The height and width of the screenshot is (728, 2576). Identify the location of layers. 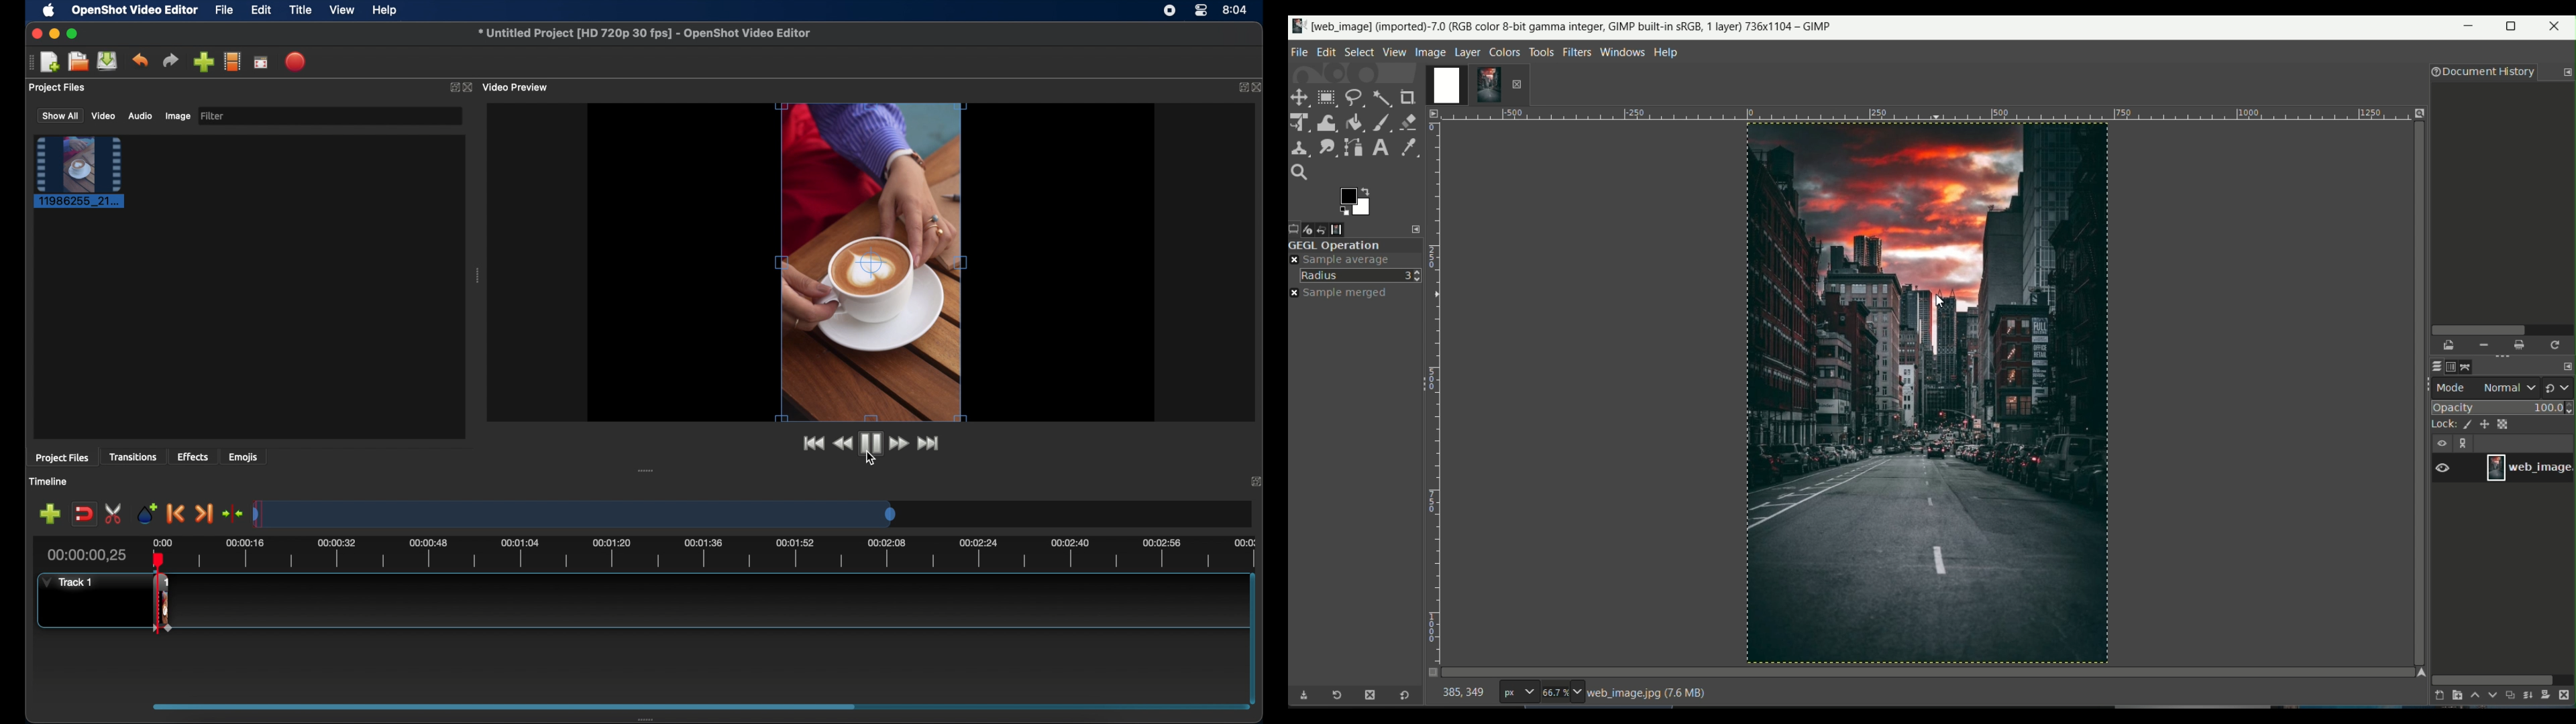
(2434, 367).